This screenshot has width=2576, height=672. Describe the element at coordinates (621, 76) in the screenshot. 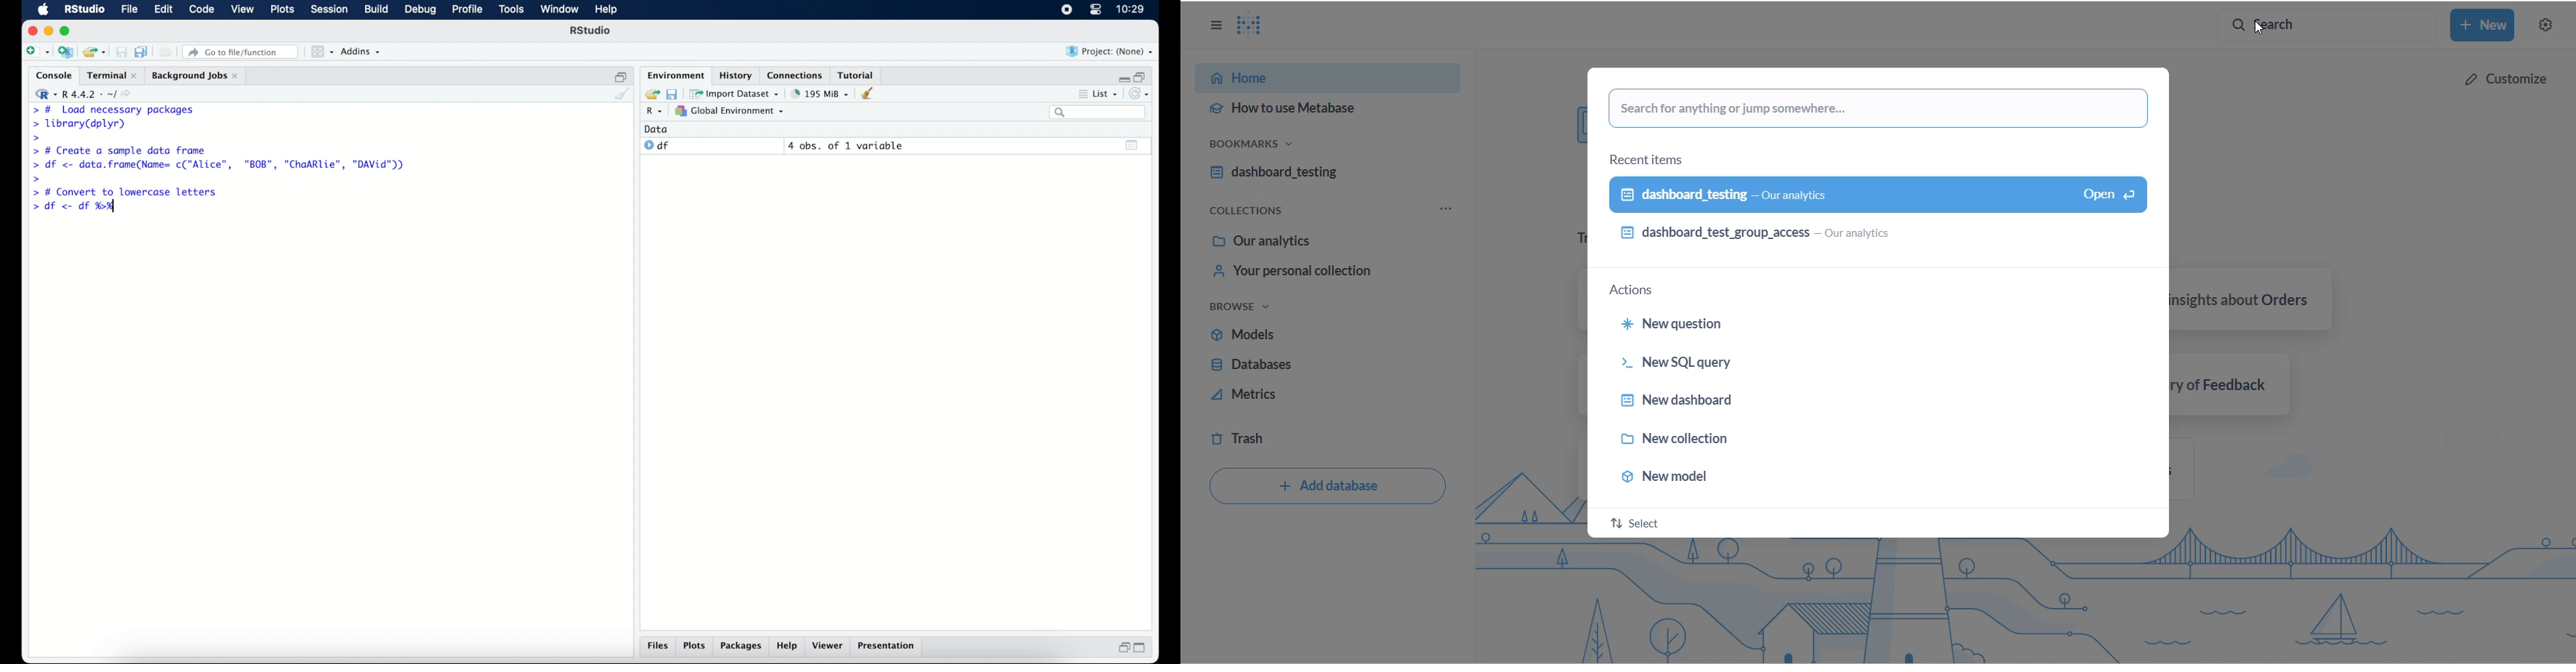

I see `restore down` at that location.